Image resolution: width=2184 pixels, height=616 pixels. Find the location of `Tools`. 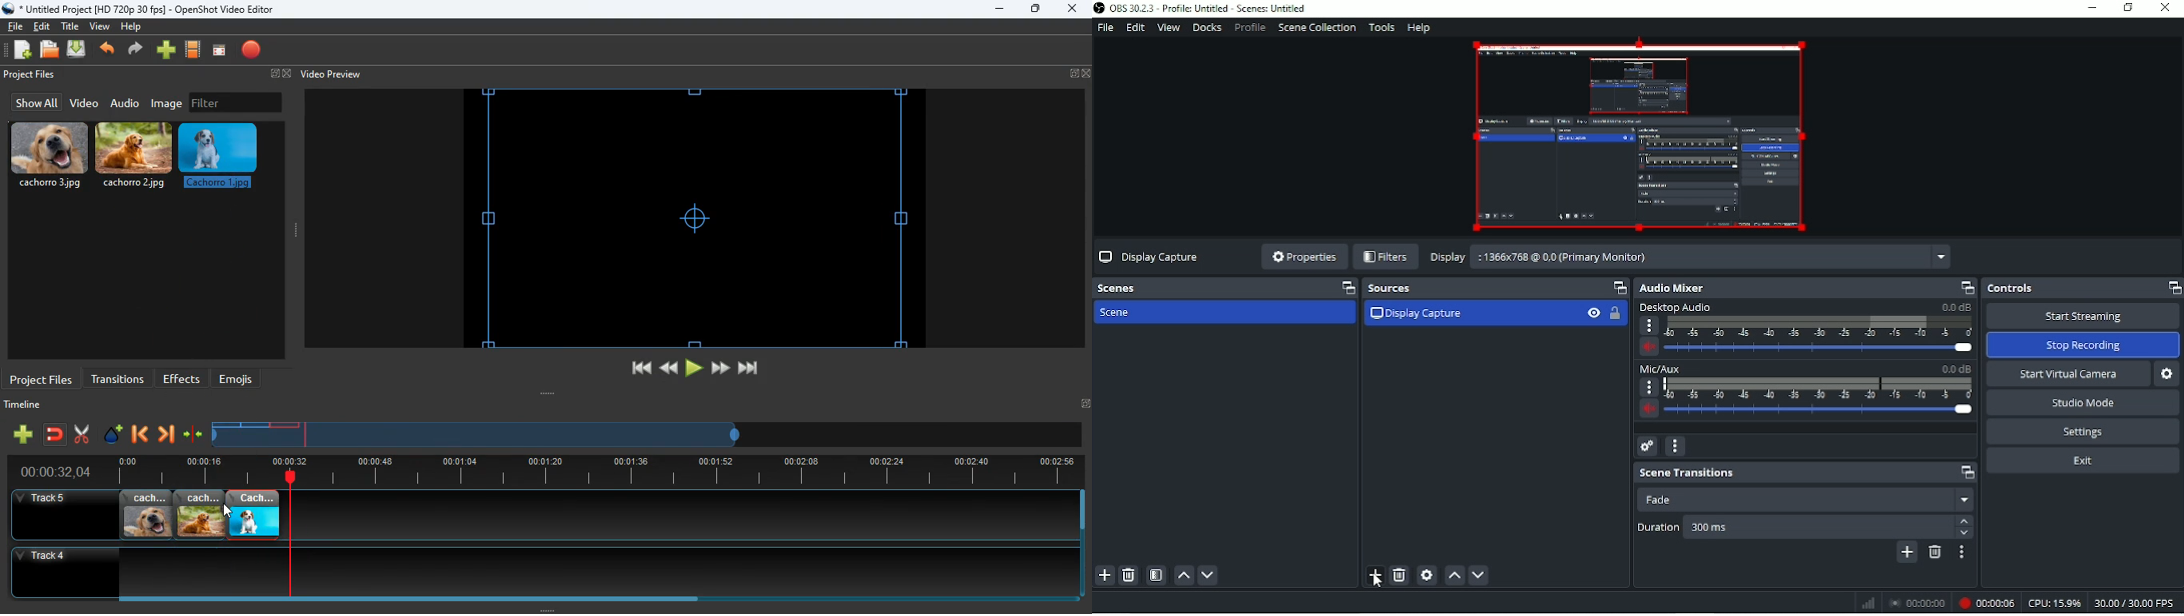

Tools is located at coordinates (1382, 27).